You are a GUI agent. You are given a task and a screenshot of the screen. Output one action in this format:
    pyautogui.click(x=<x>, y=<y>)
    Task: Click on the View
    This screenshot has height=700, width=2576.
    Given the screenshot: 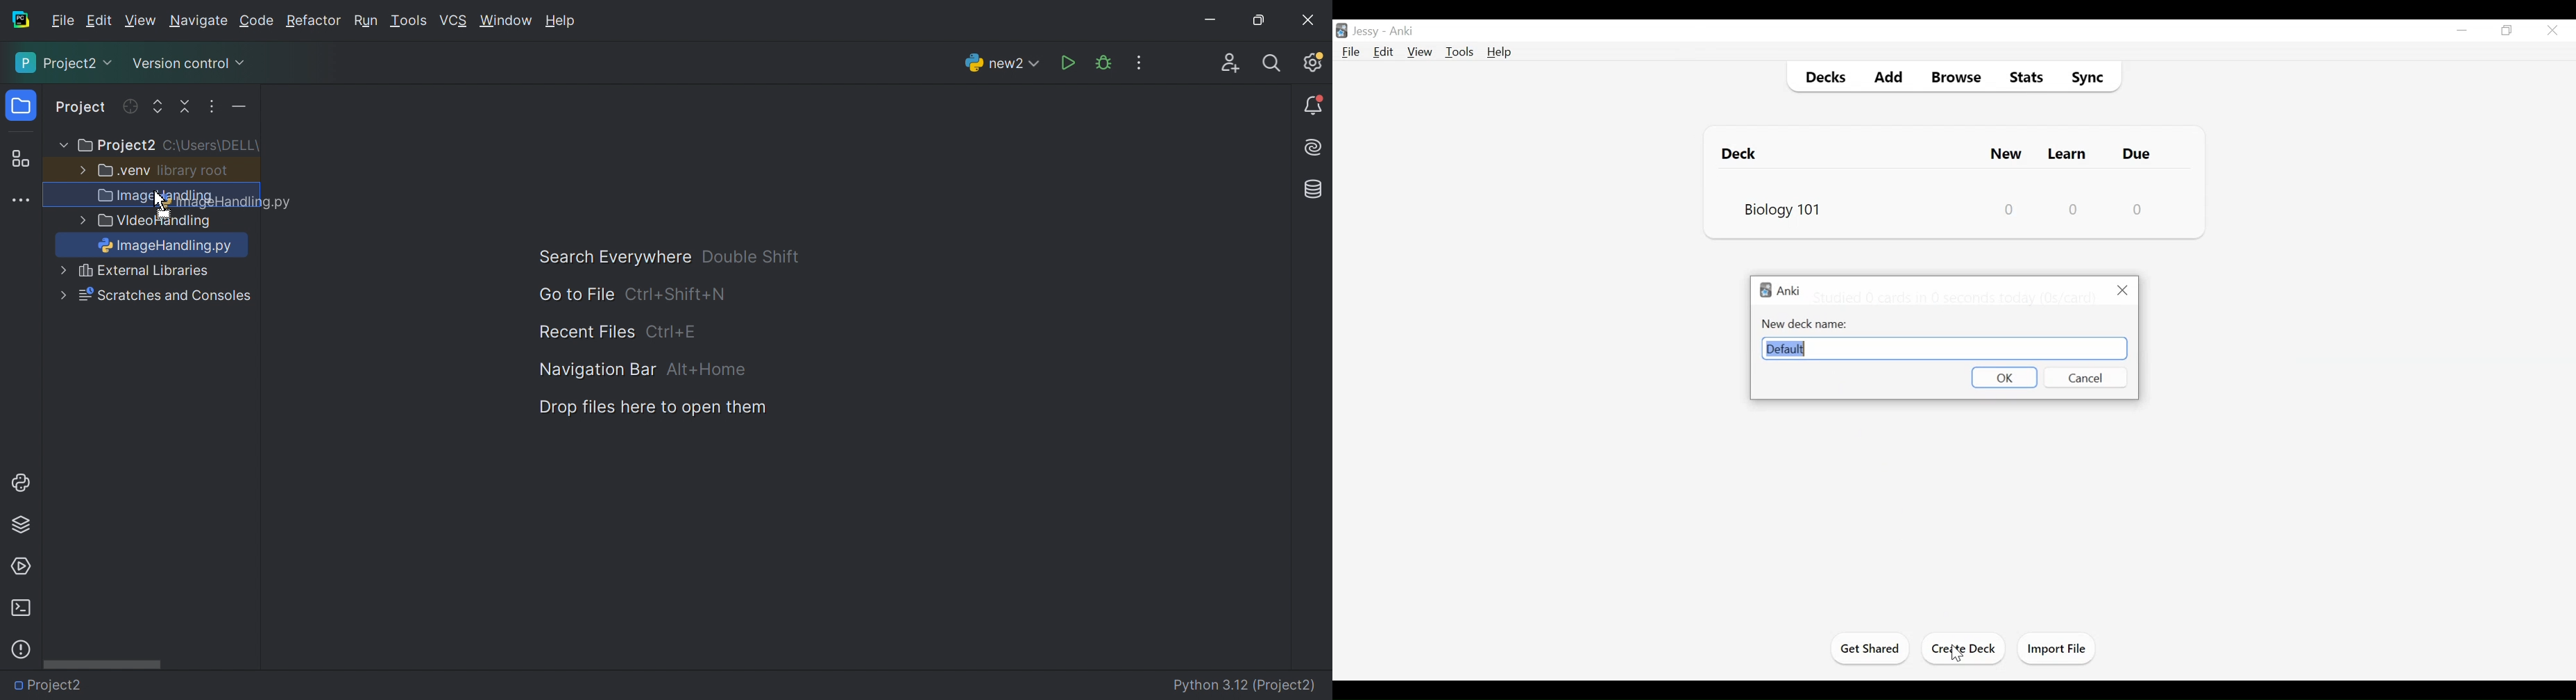 What is the action you would take?
    pyautogui.click(x=1419, y=52)
    